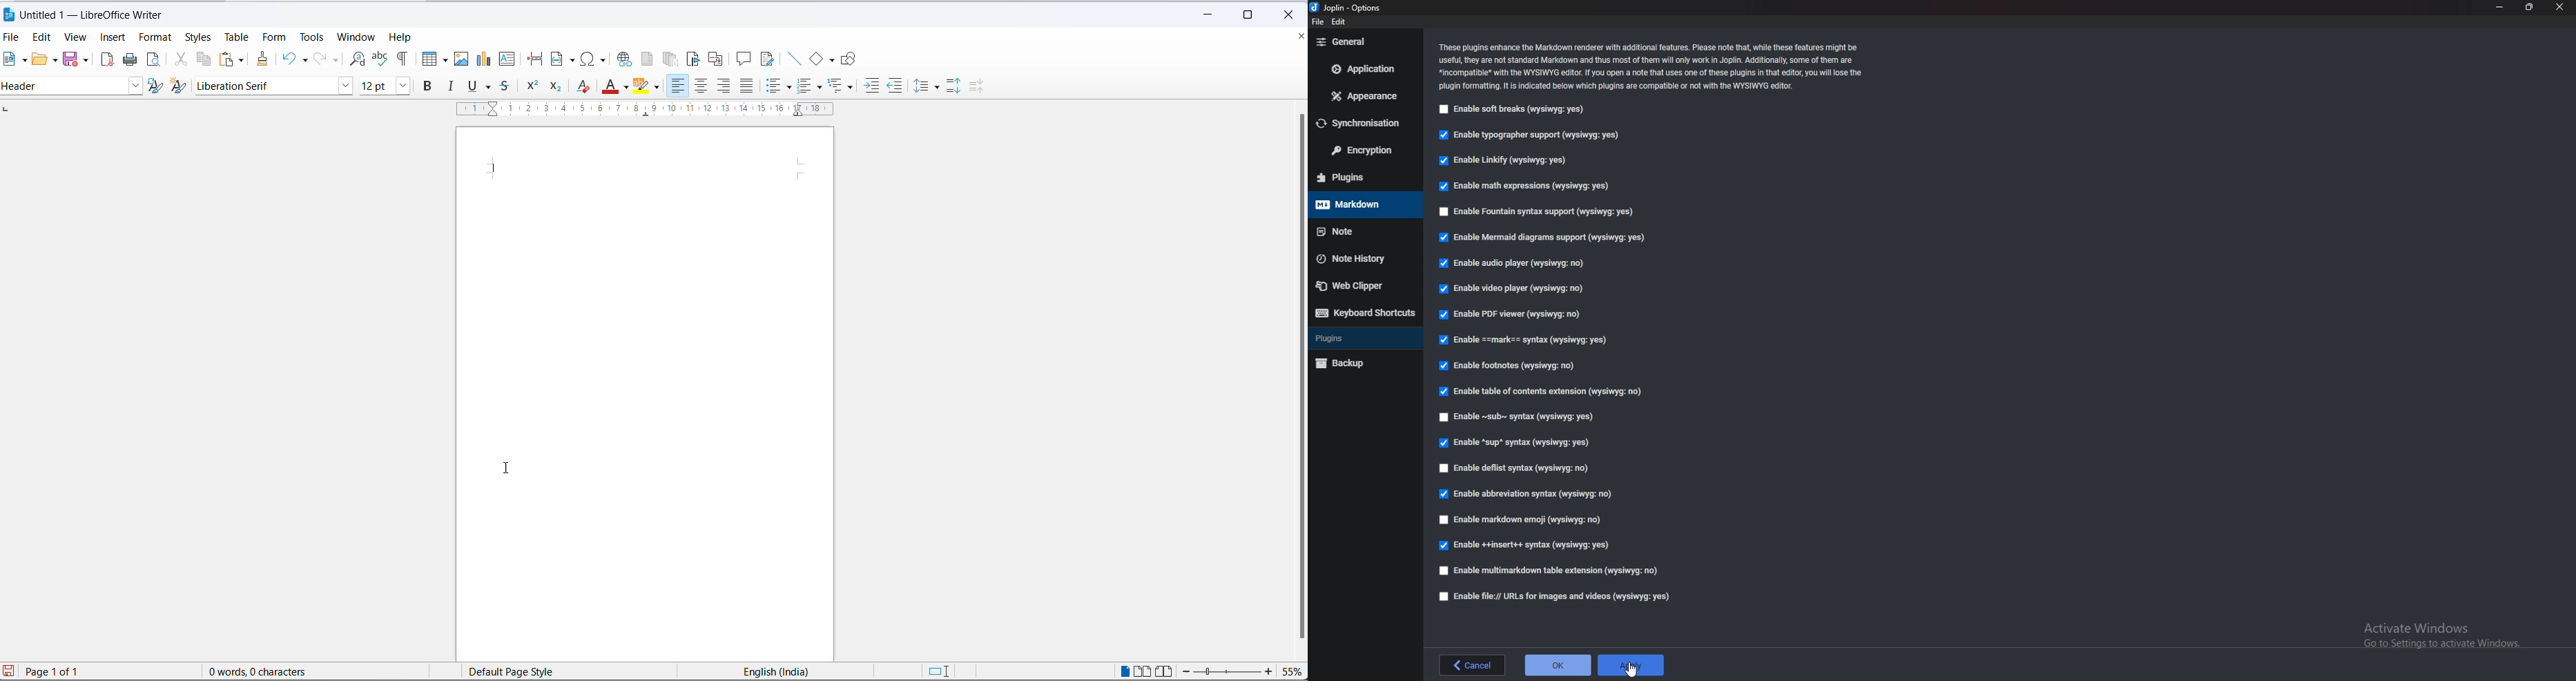 The height and width of the screenshot is (700, 2576). I want to click on encryption, so click(1367, 149).